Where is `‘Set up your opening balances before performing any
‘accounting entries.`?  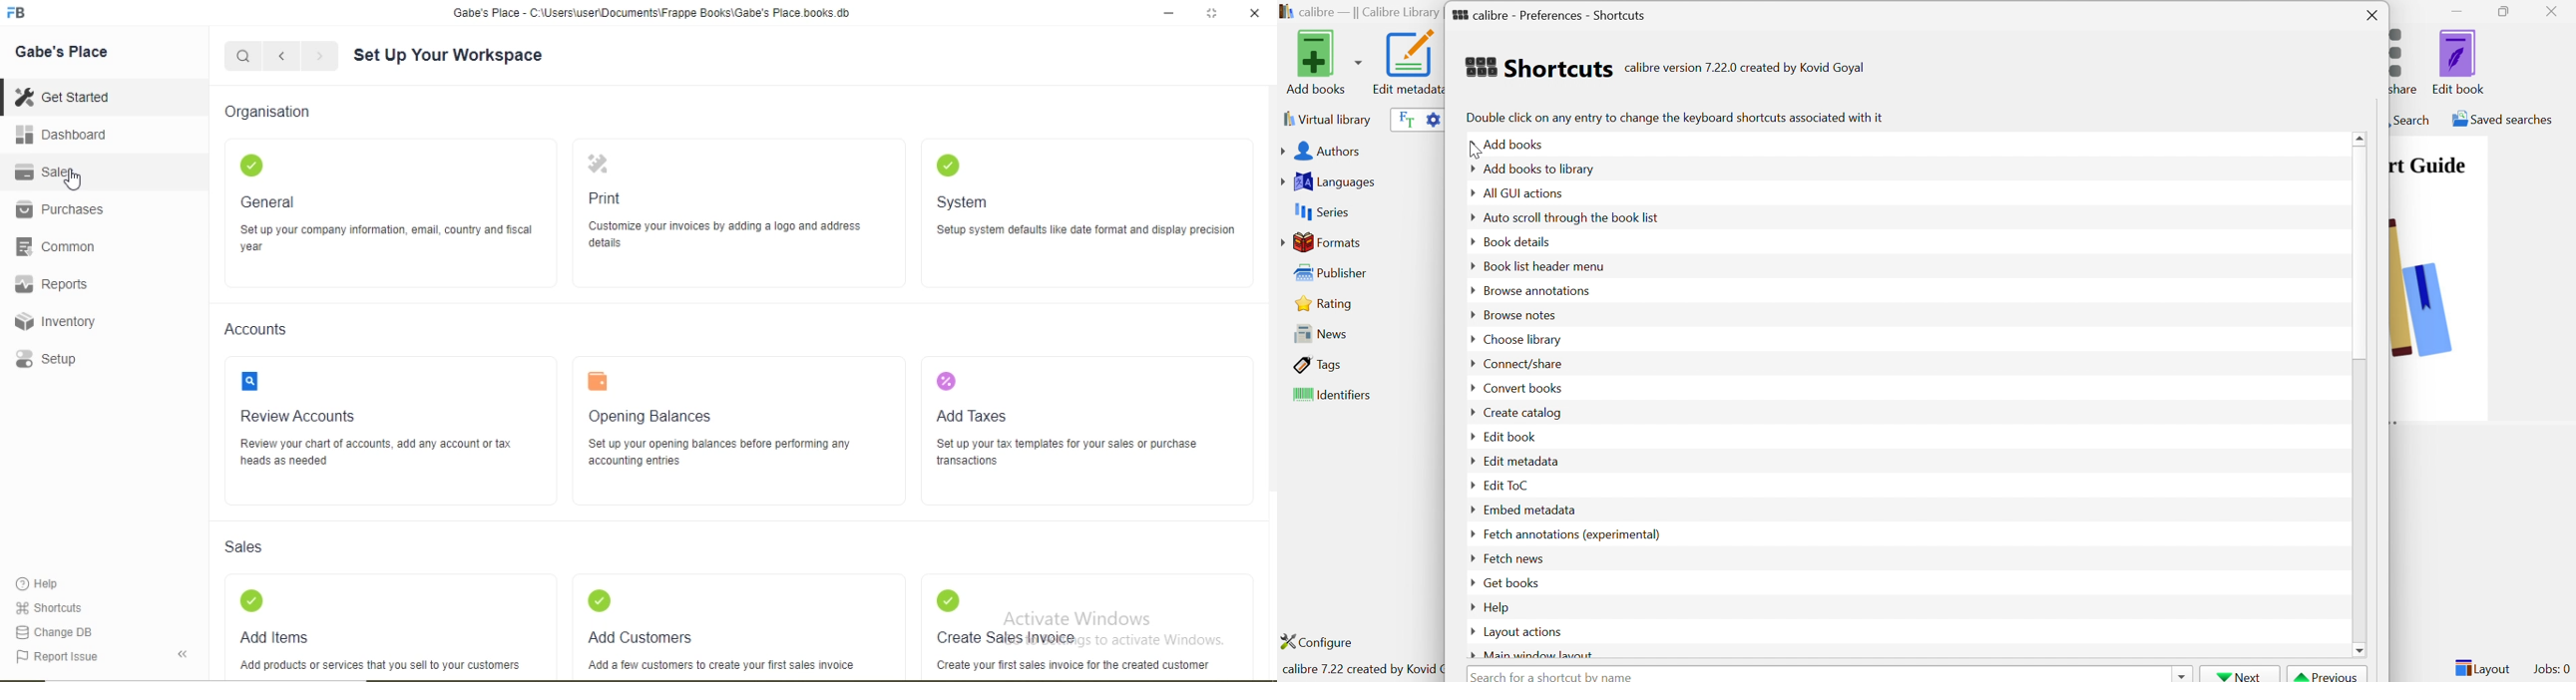 ‘Set up your opening balances before performing any
‘accounting entries. is located at coordinates (723, 455).